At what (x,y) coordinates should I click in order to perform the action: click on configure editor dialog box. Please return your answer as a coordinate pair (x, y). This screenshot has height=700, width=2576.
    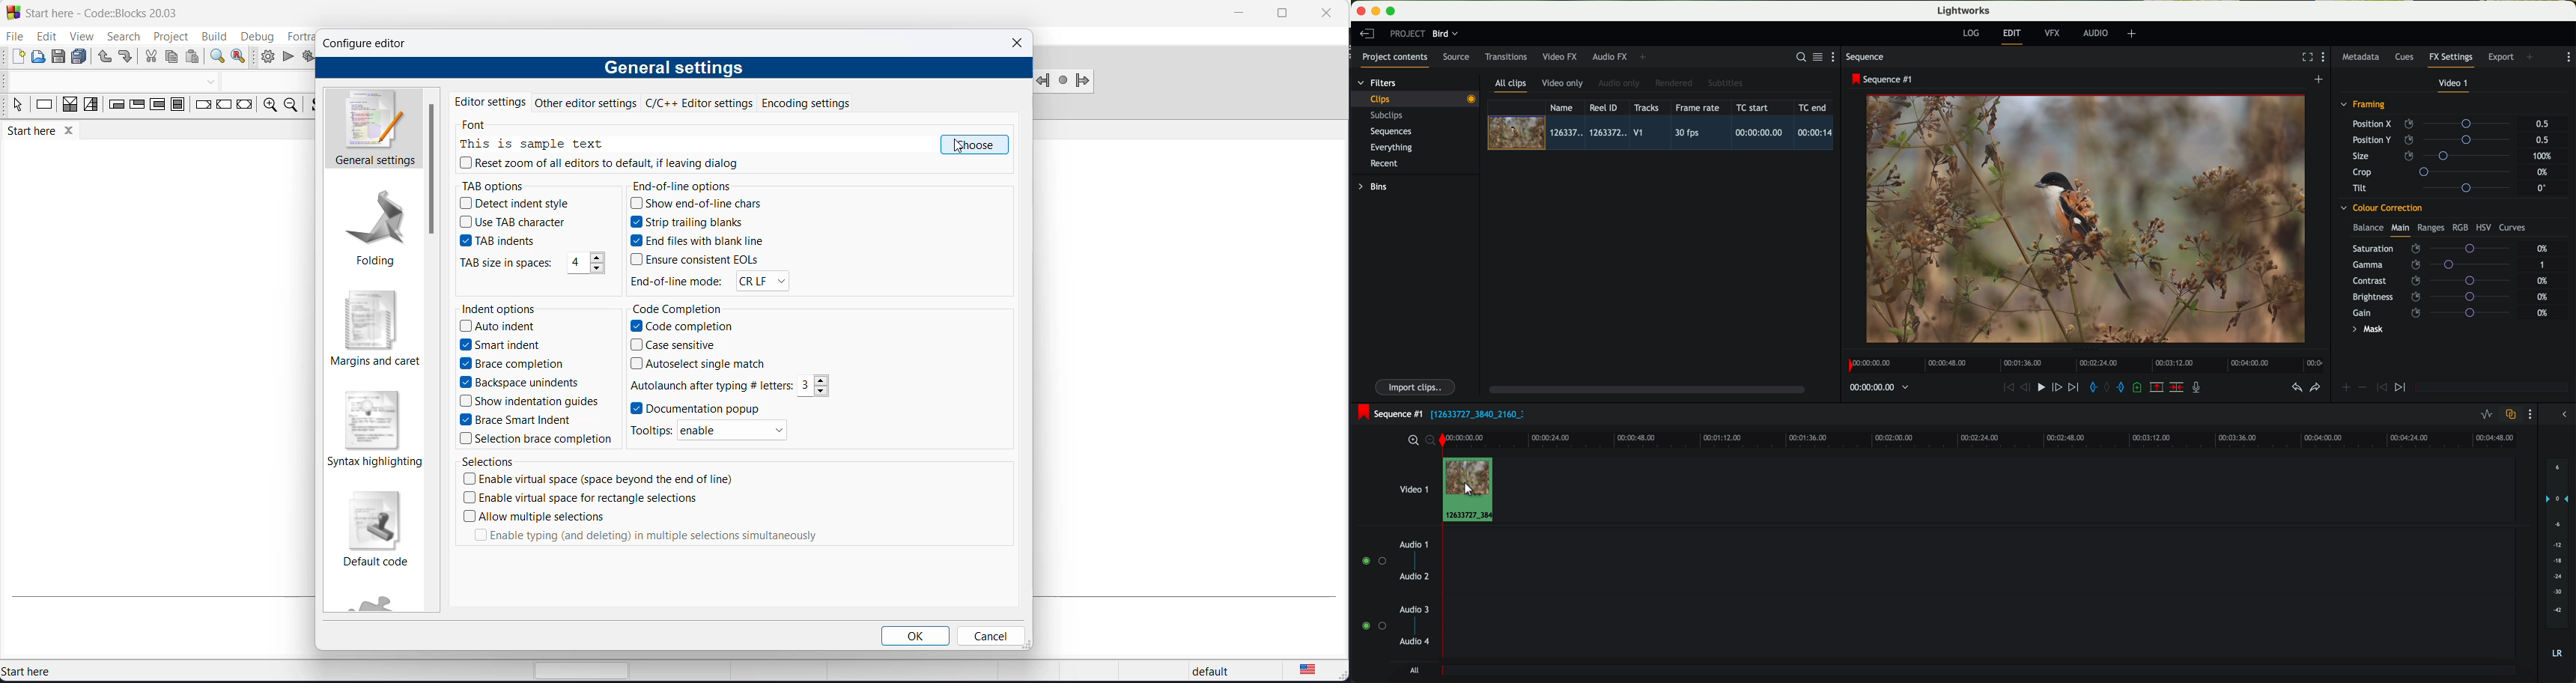
    Looking at the image, I should click on (368, 43).